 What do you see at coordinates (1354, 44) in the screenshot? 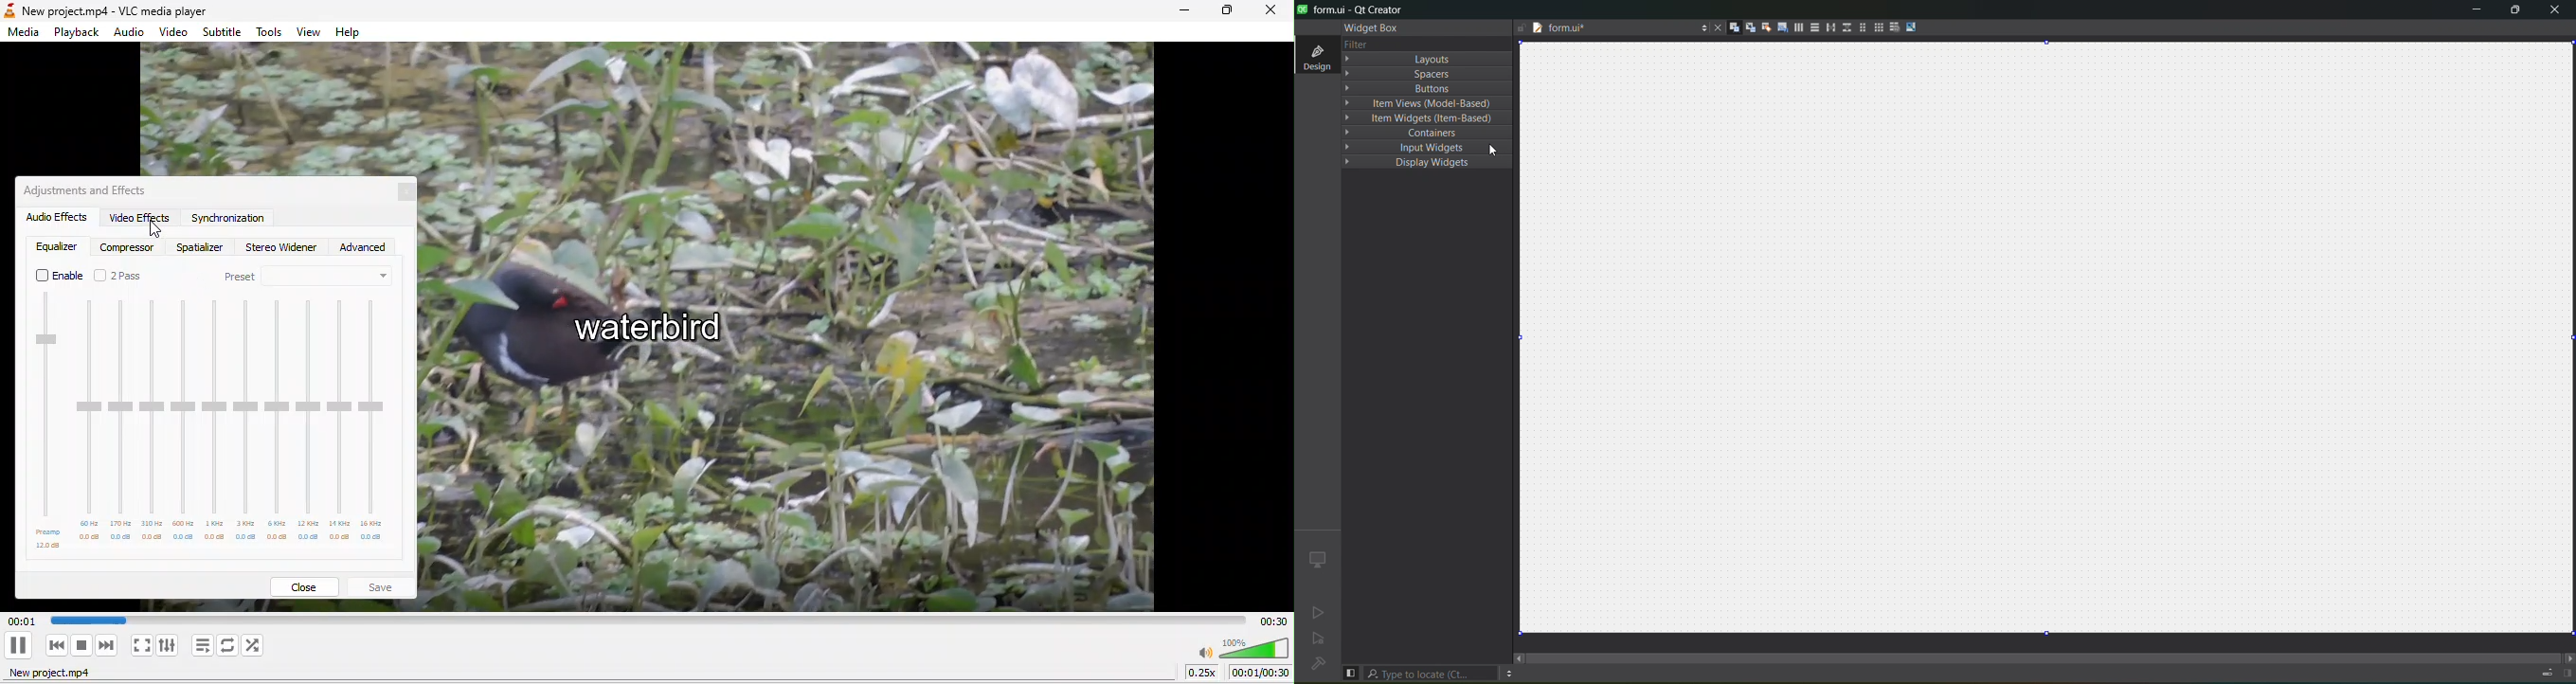
I see `filter` at bounding box center [1354, 44].